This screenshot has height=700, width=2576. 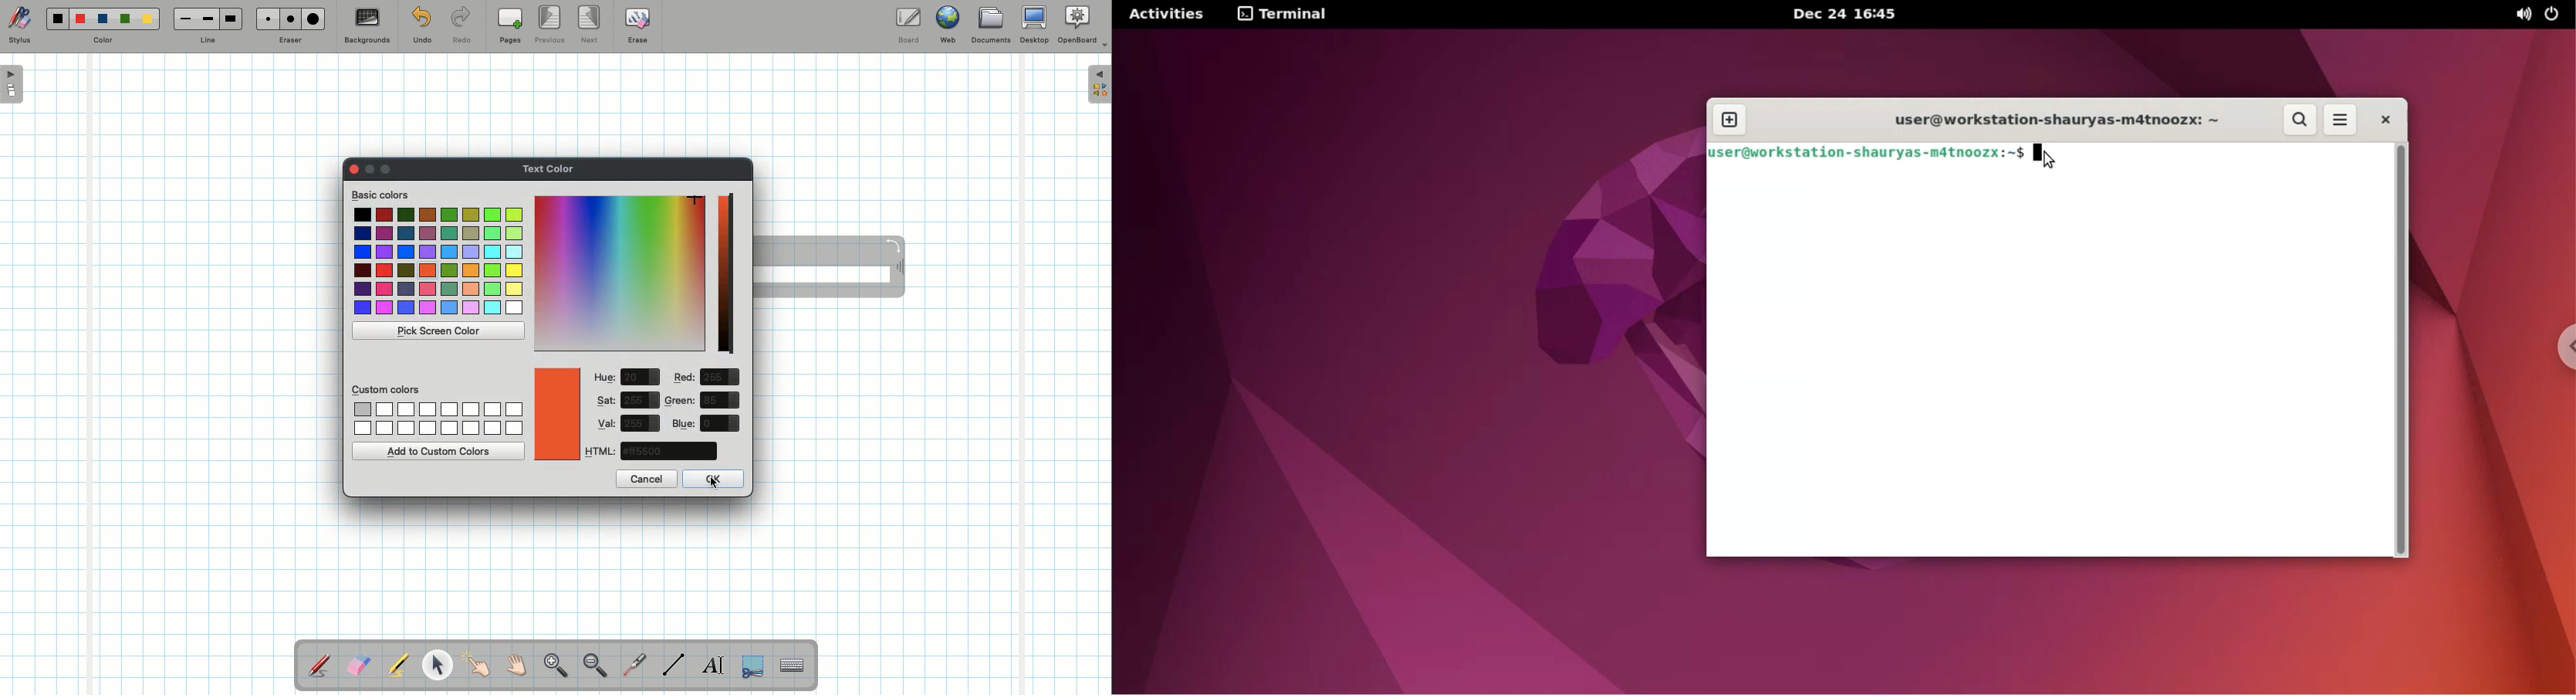 What do you see at coordinates (721, 378) in the screenshot?
I see `value` at bounding box center [721, 378].